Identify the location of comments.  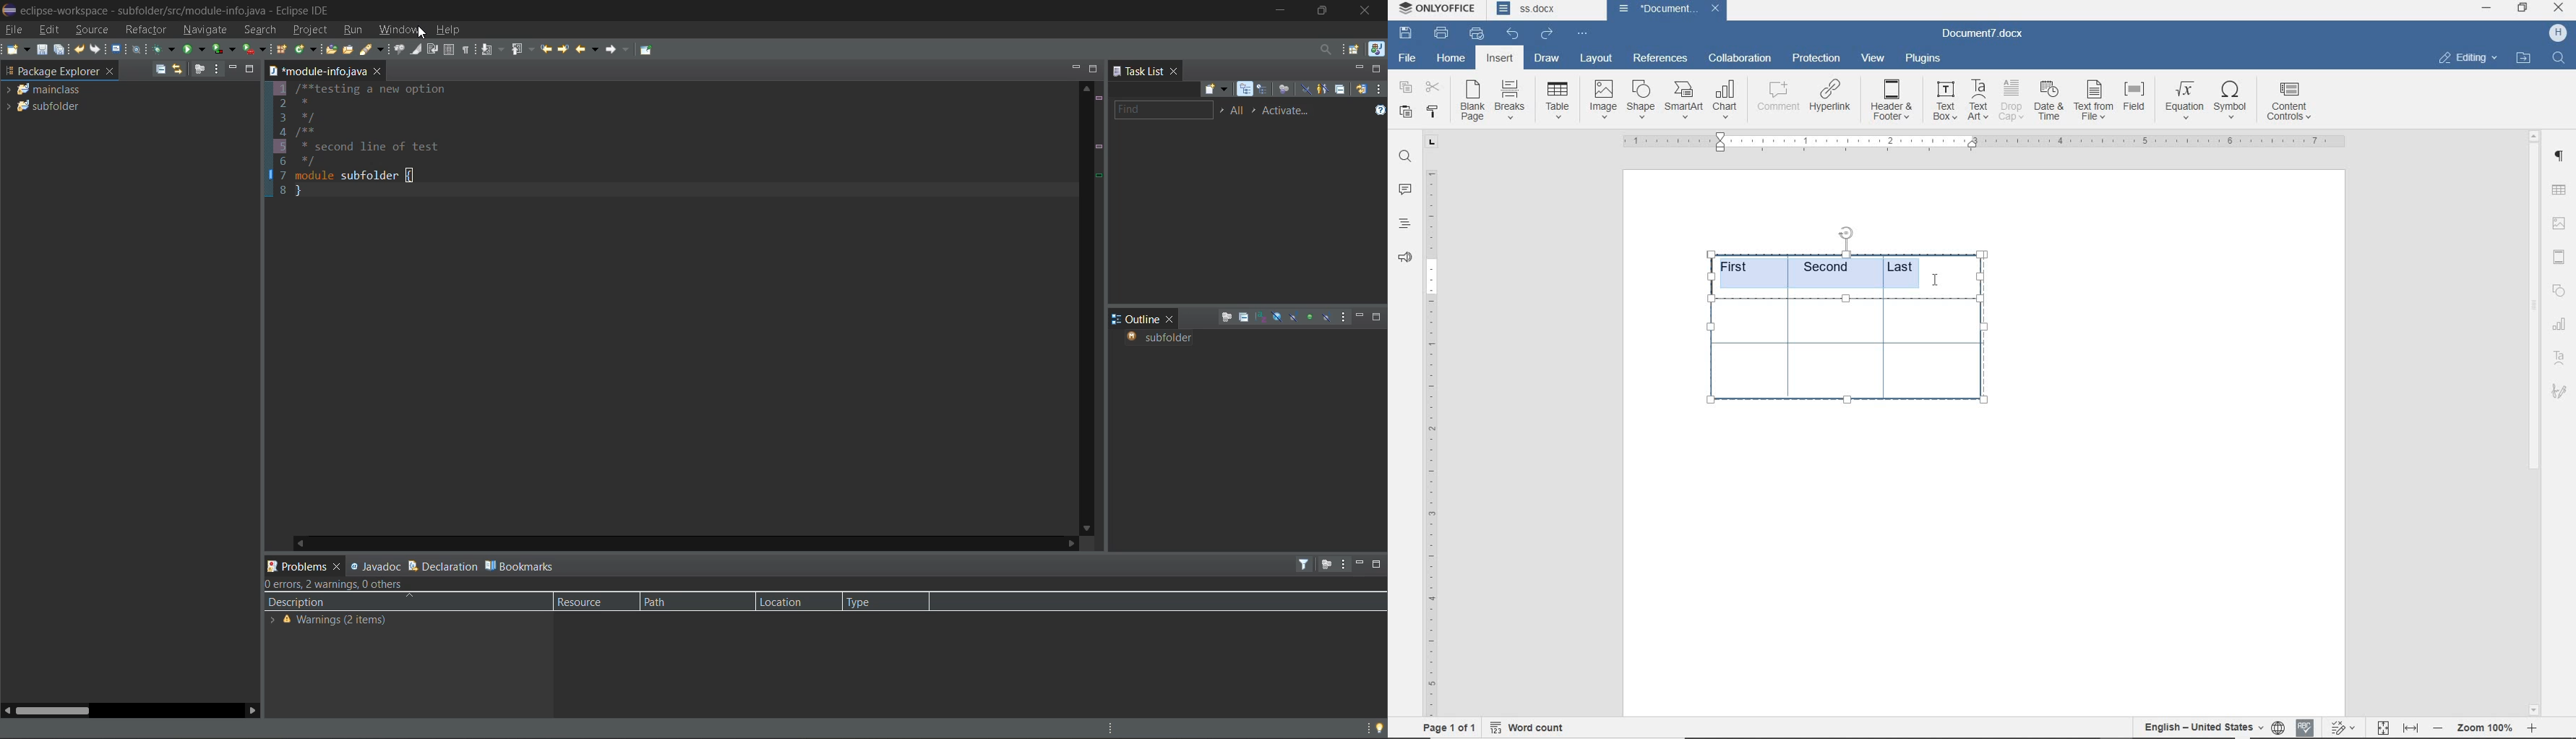
(1406, 190).